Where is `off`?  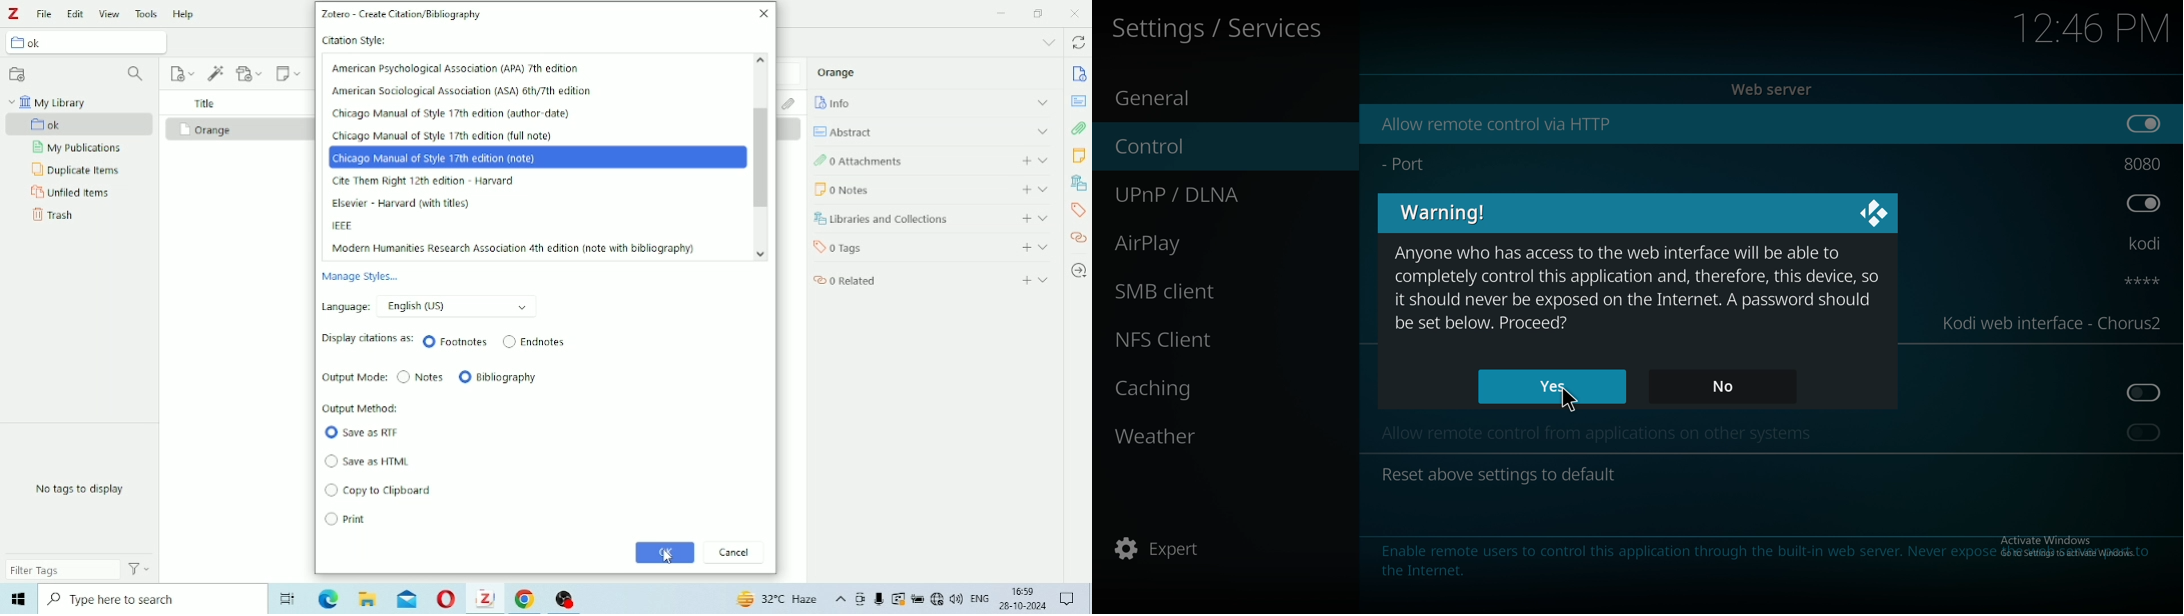 off is located at coordinates (2146, 393).